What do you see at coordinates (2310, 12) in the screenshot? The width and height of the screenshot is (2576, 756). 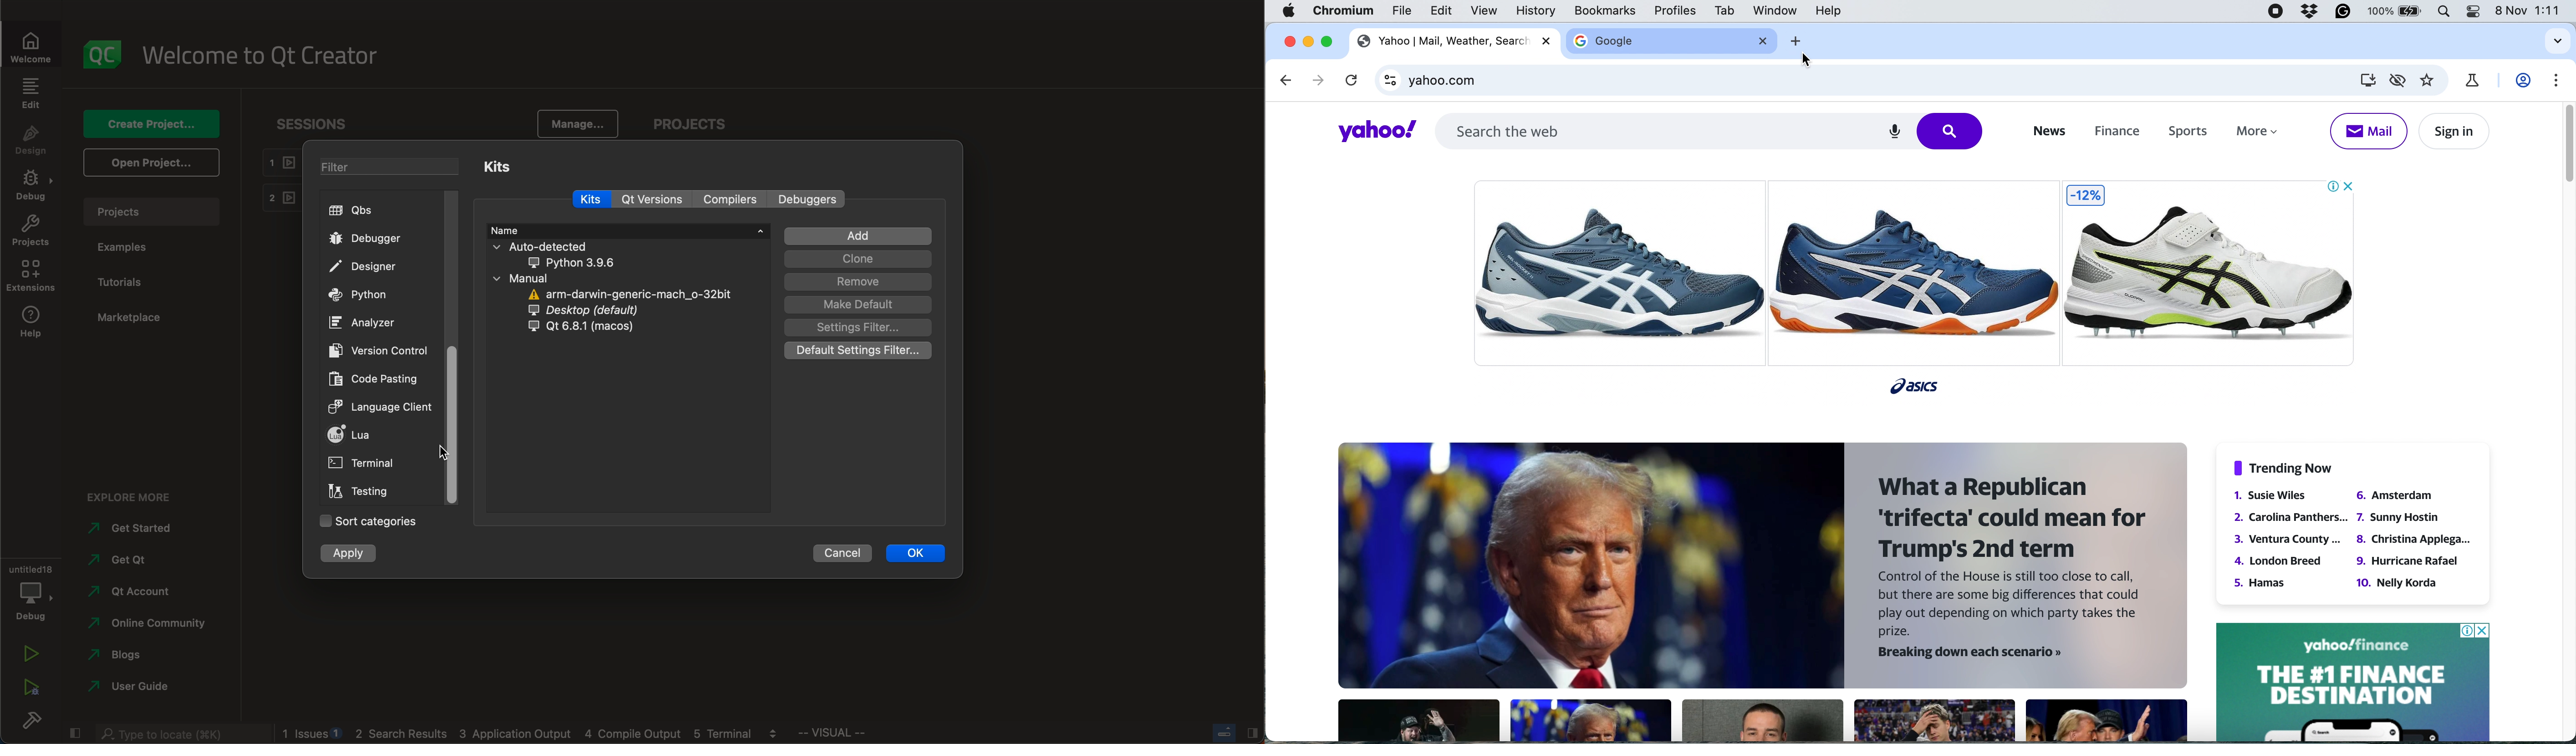 I see `dropbox` at bounding box center [2310, 12].